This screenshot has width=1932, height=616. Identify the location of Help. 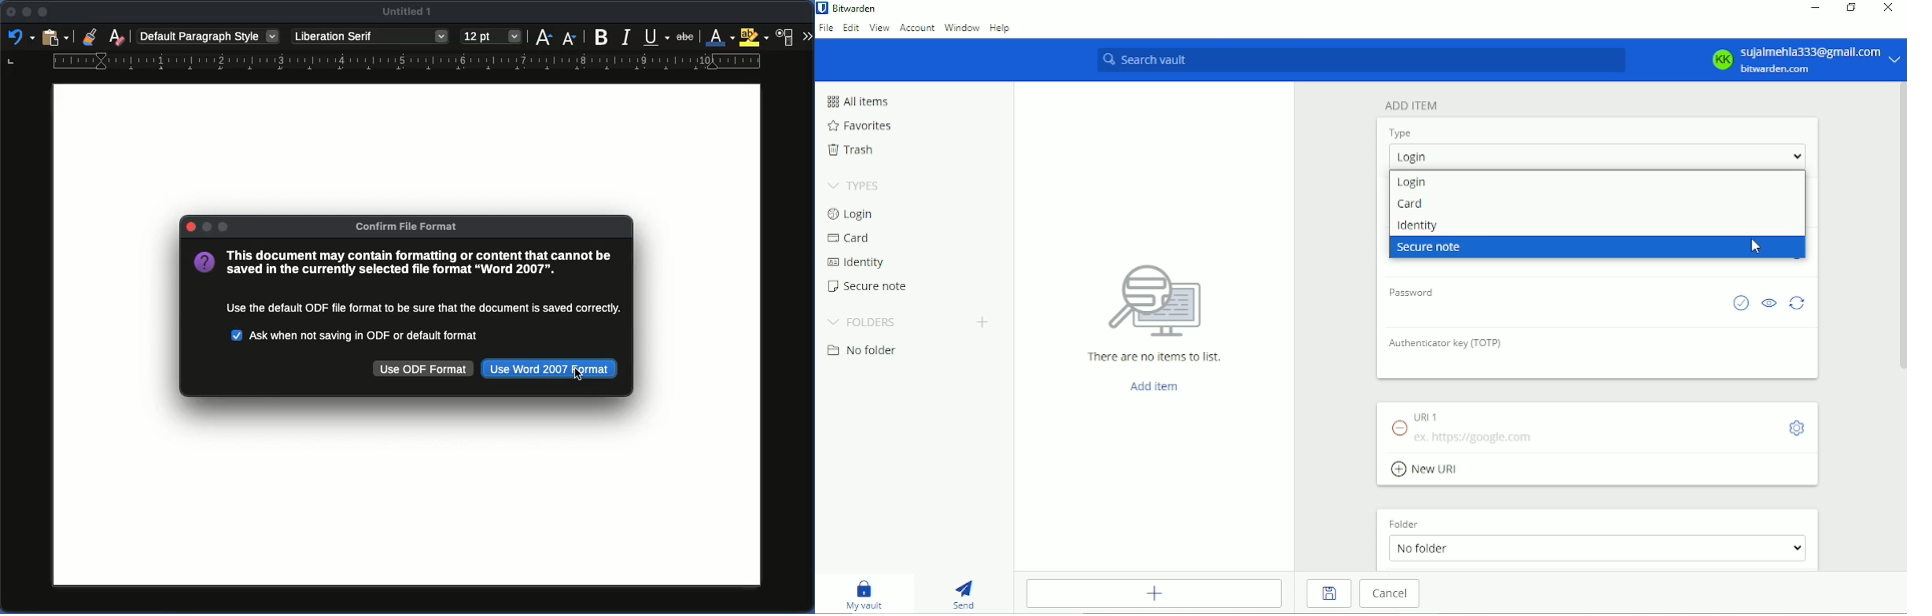
(1000, 26).